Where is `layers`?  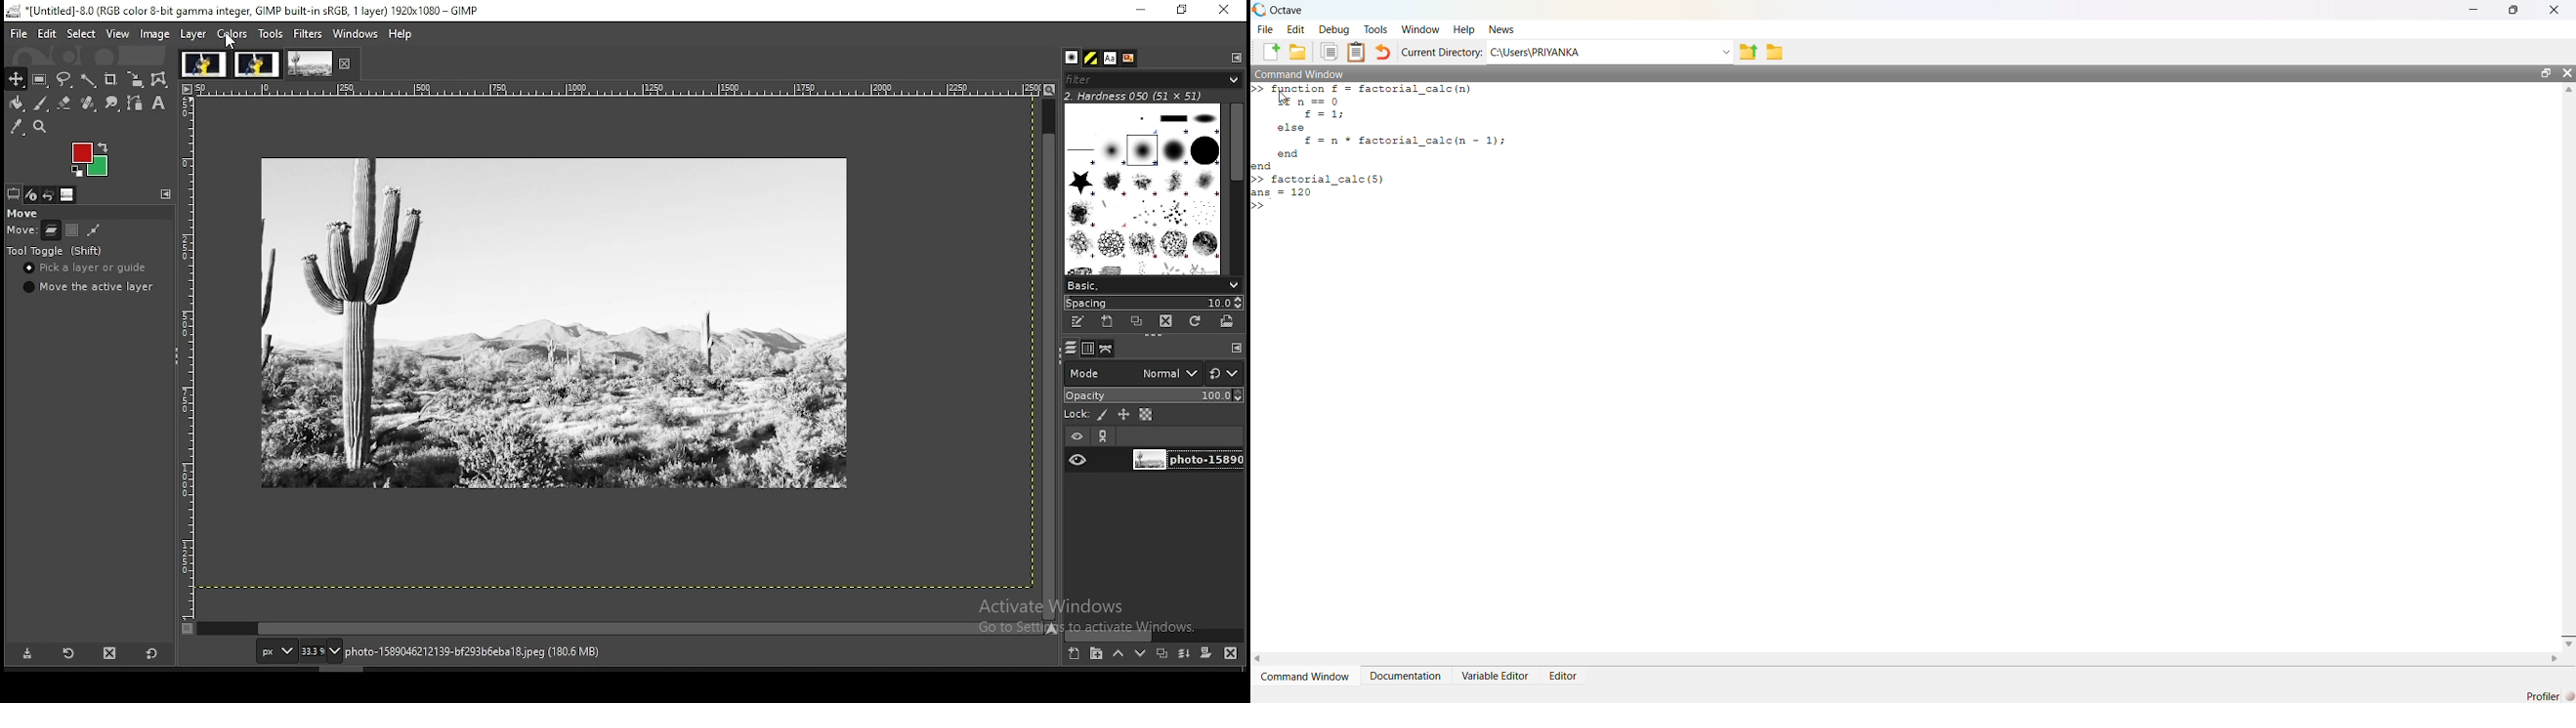
layers is located at coordinates (1071, 349).